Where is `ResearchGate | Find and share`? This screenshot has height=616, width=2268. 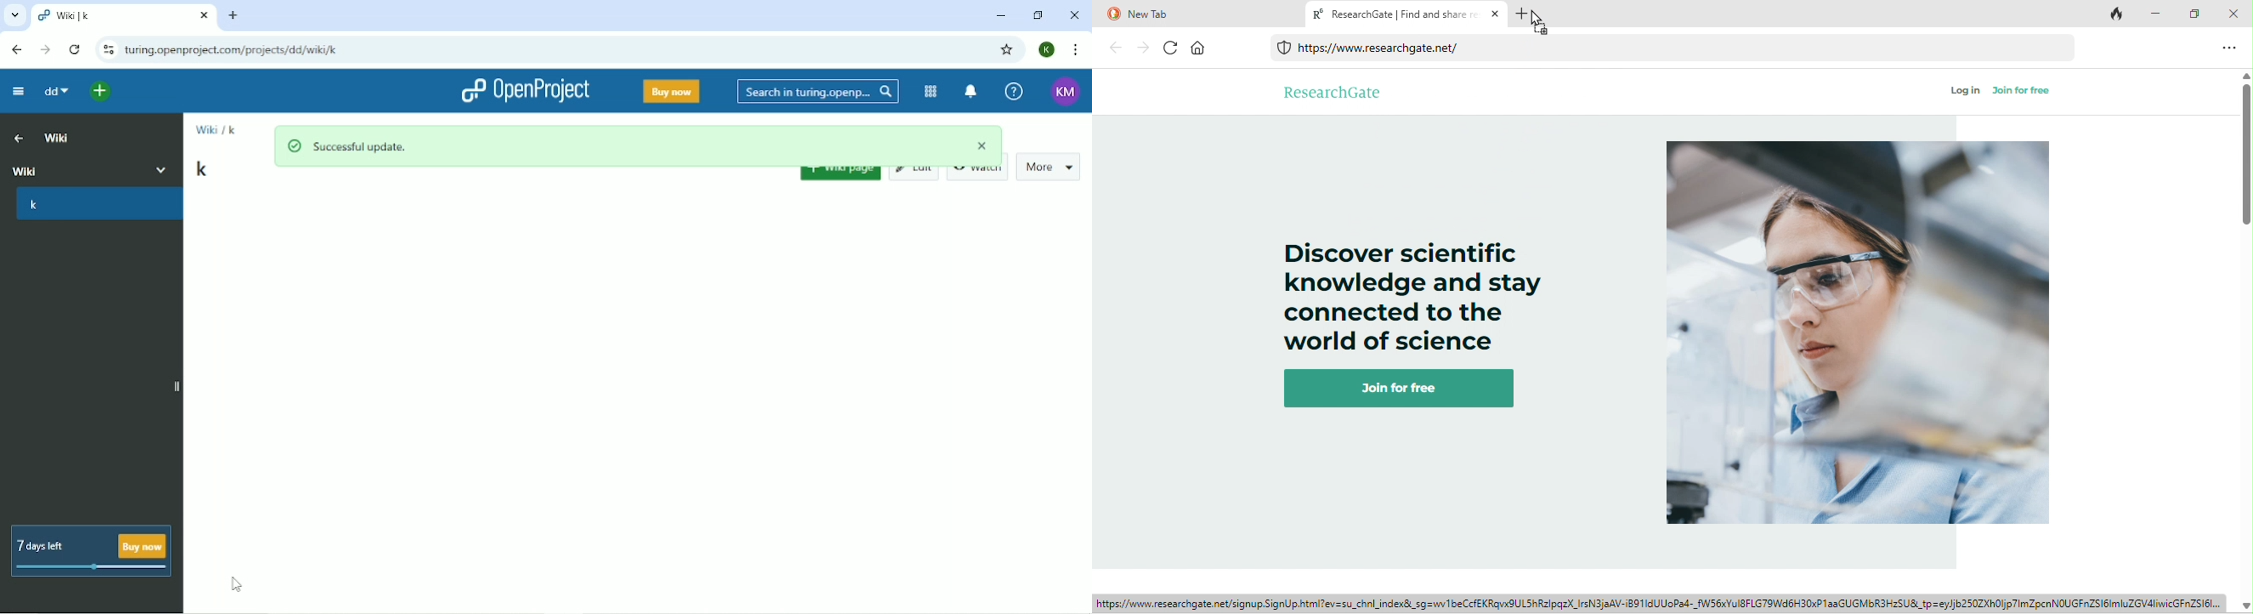 ResearchGate | Find and share is located at coordinates (1408, 14).